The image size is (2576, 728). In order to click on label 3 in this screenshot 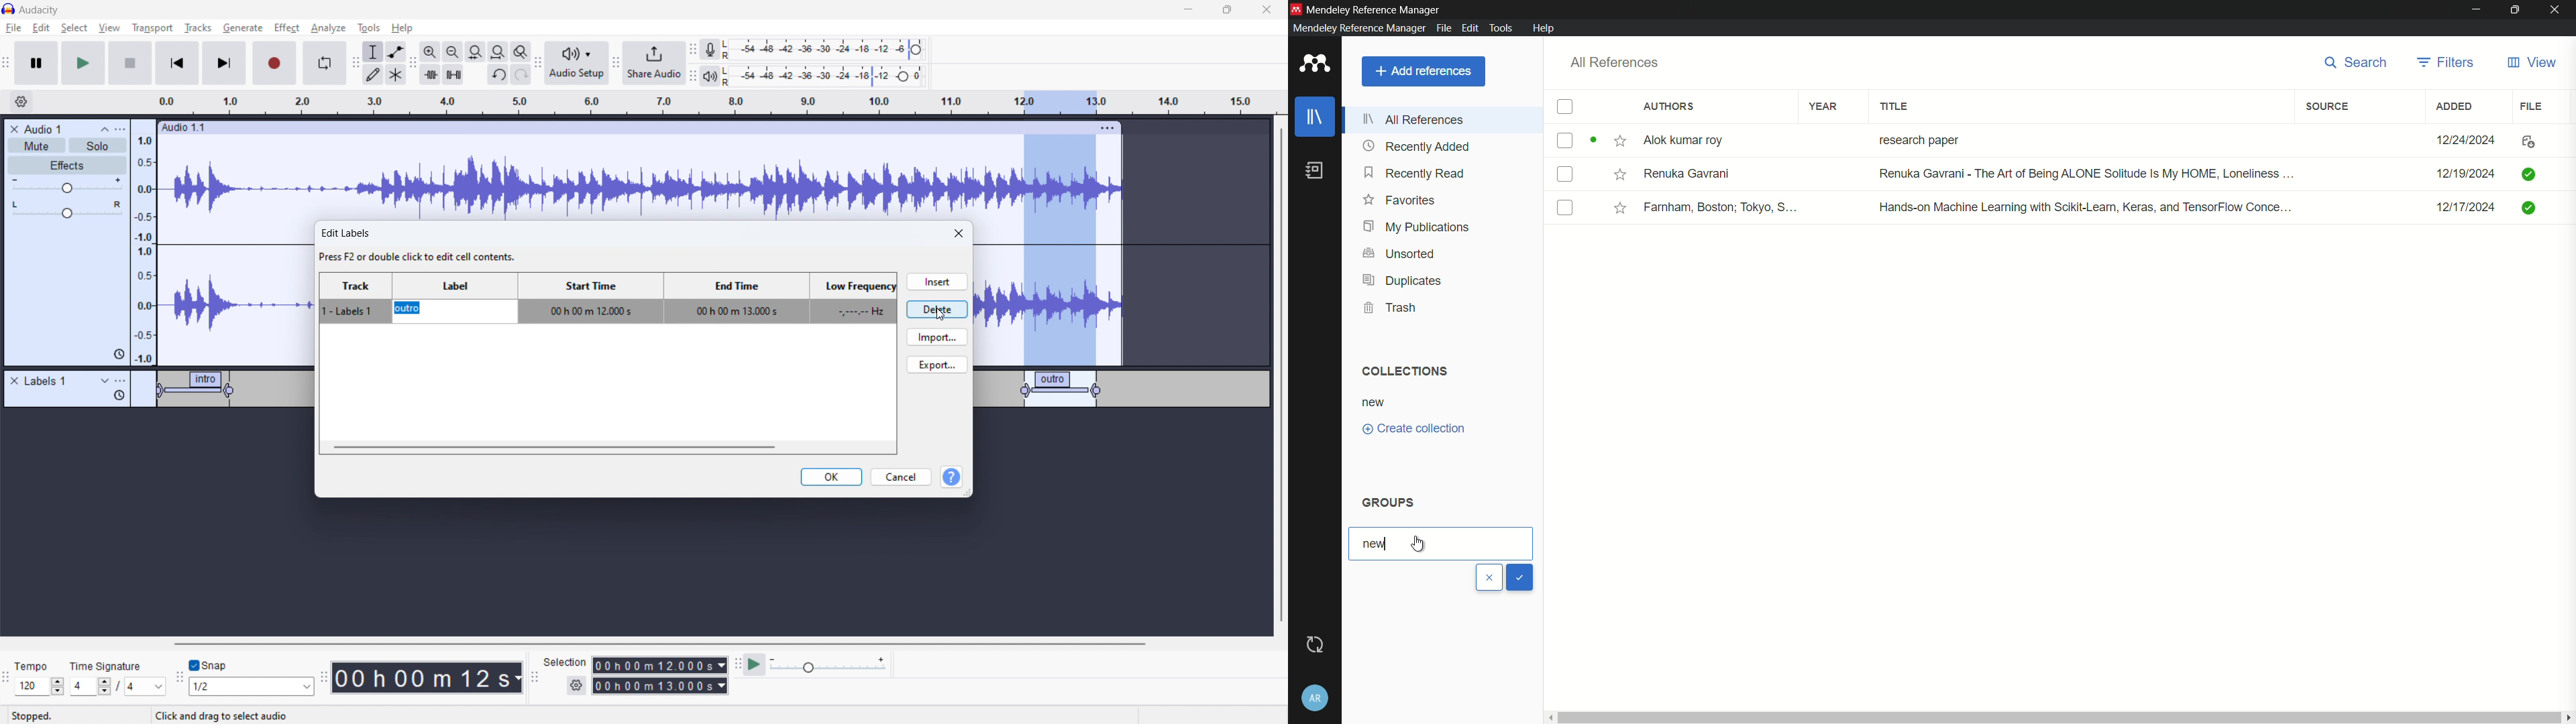, I will do `click(1062, 388)`.